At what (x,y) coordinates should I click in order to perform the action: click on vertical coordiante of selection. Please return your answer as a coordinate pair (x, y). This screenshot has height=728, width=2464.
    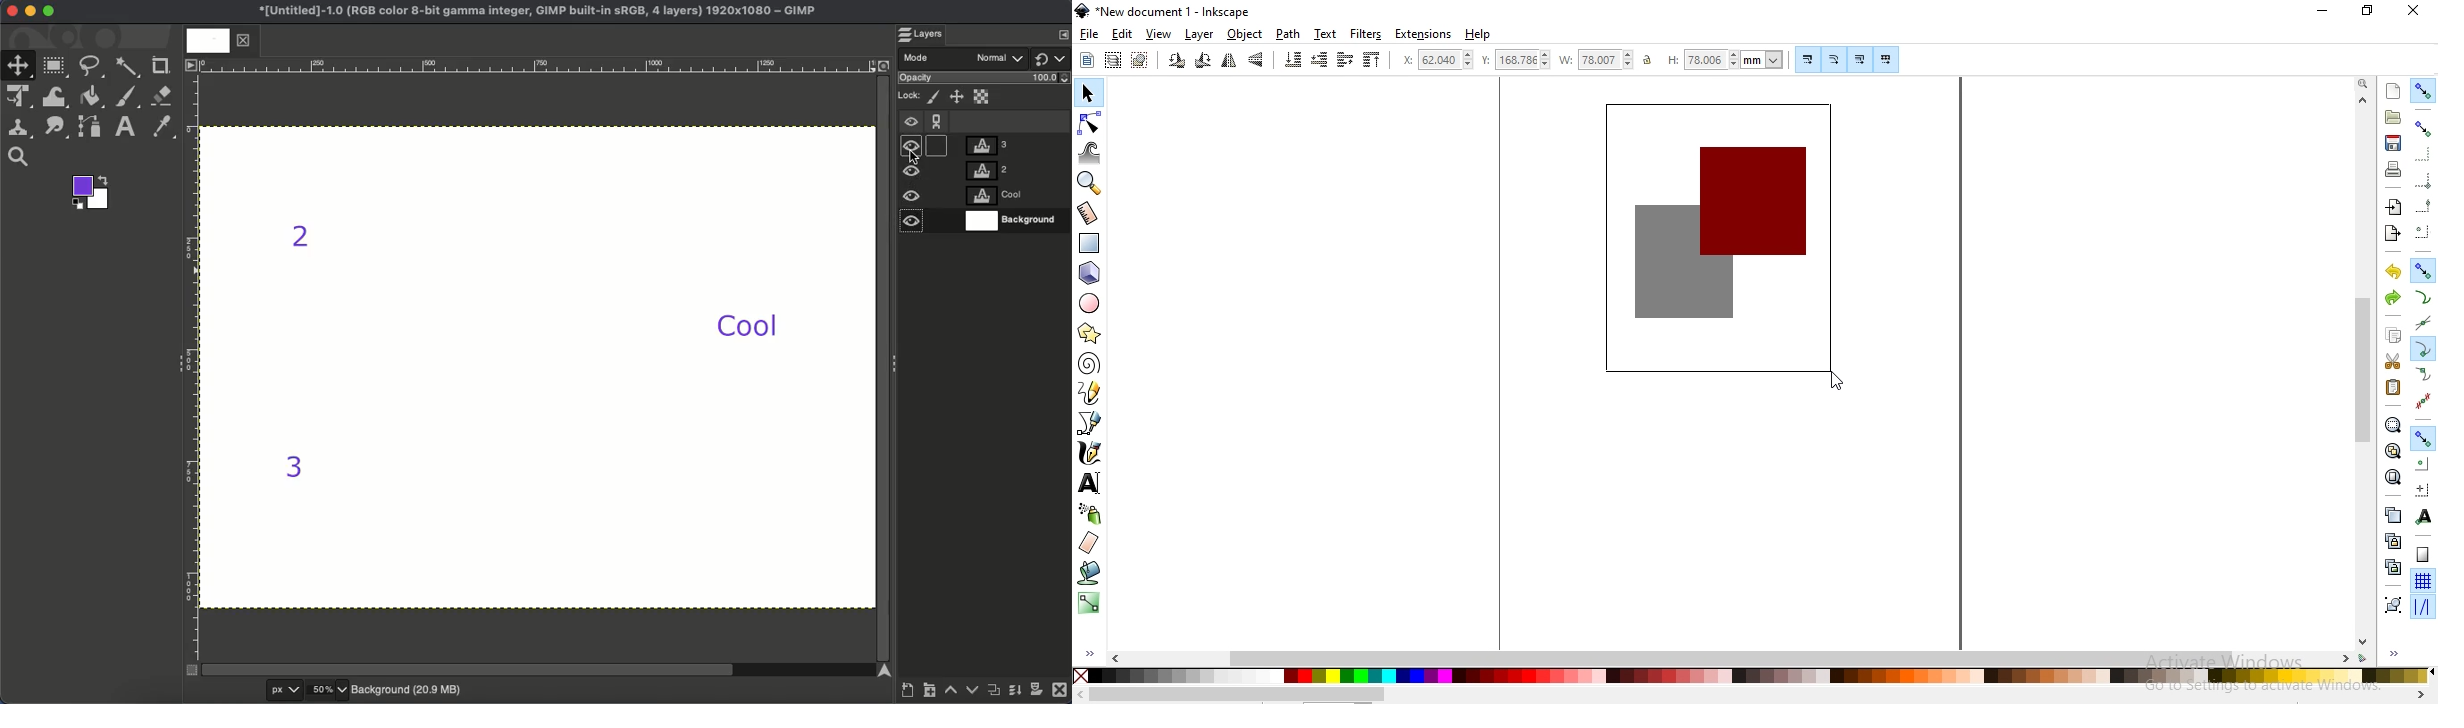
    Looking at the image, I should click on (1516, 61).